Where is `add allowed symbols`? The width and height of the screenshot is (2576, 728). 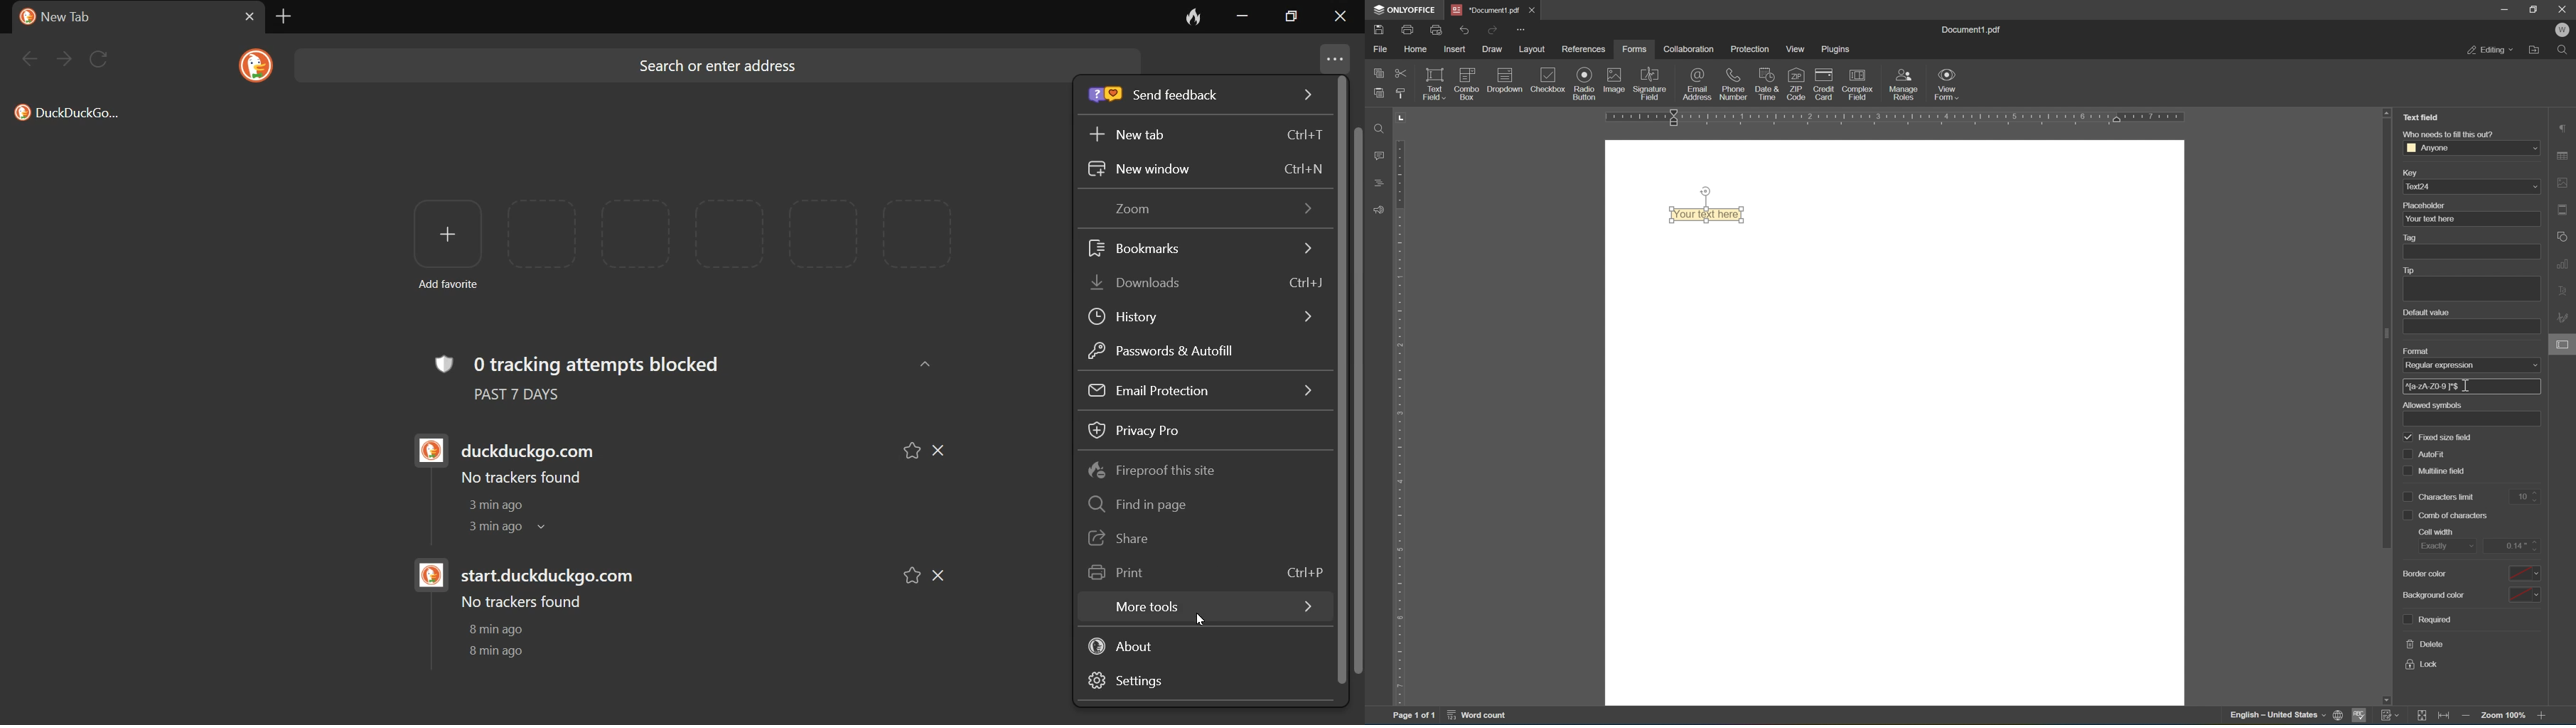 add allowed symbols is located at coordinates (2474, 419).